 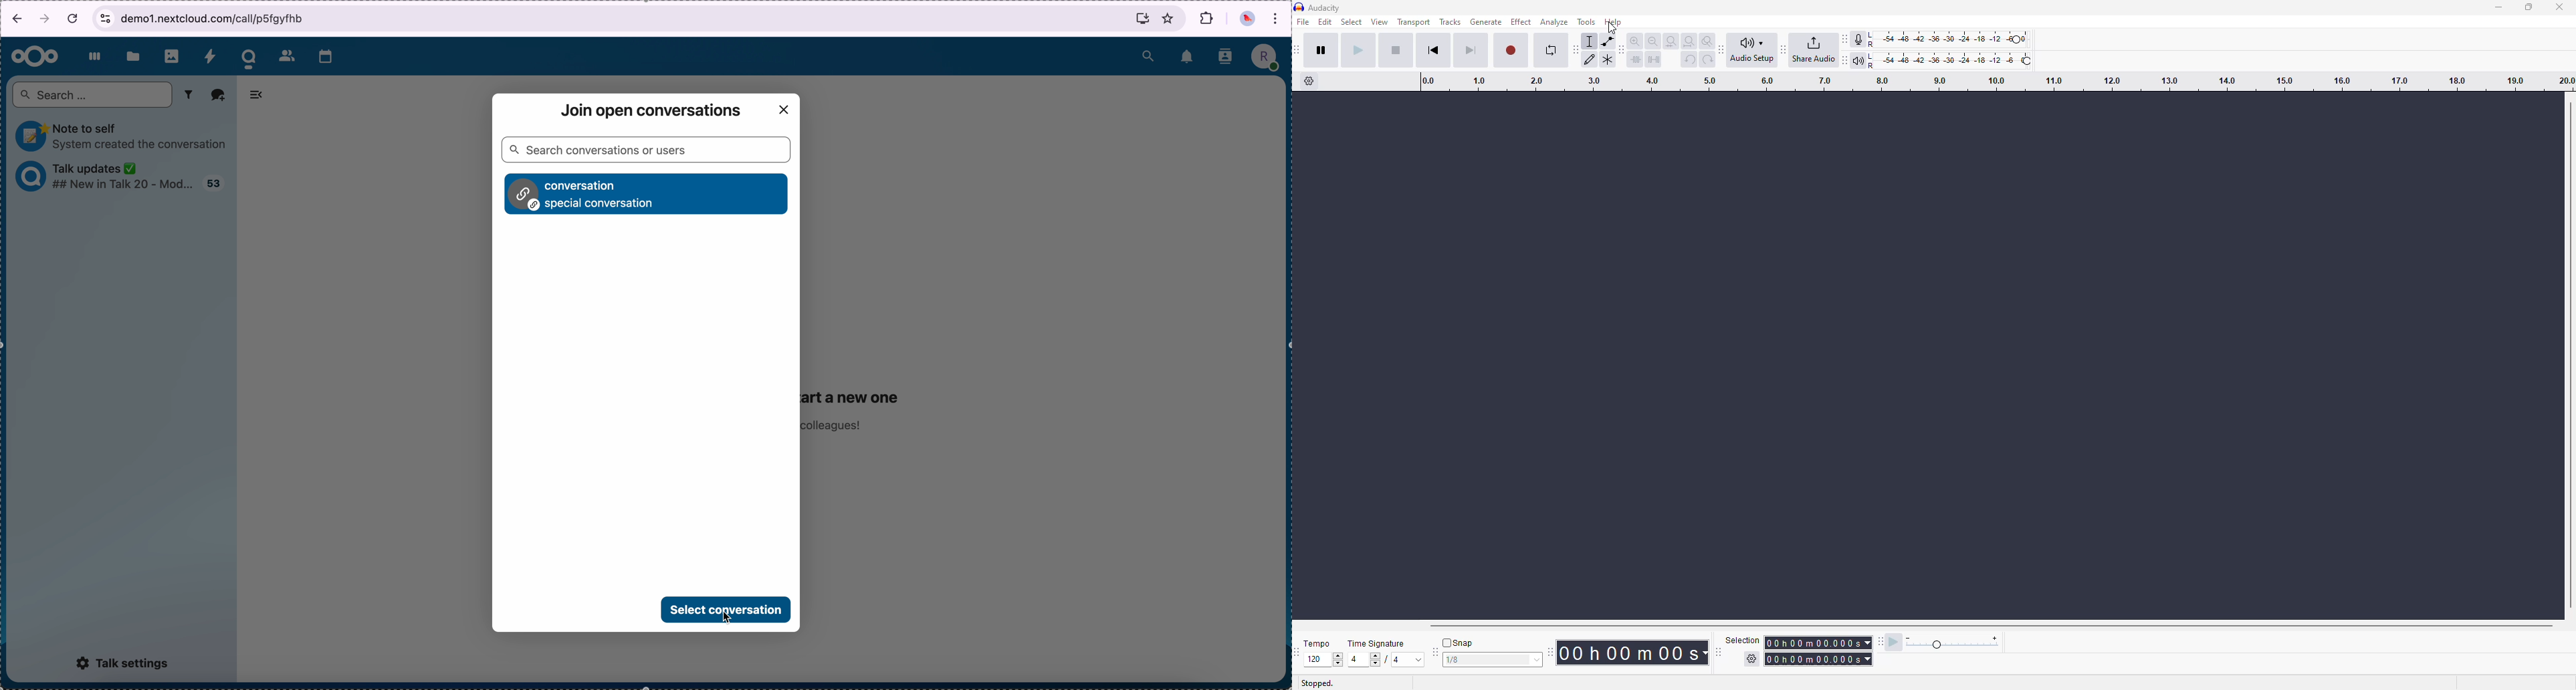 I want to click on selection, so click(x=1738, y=639).